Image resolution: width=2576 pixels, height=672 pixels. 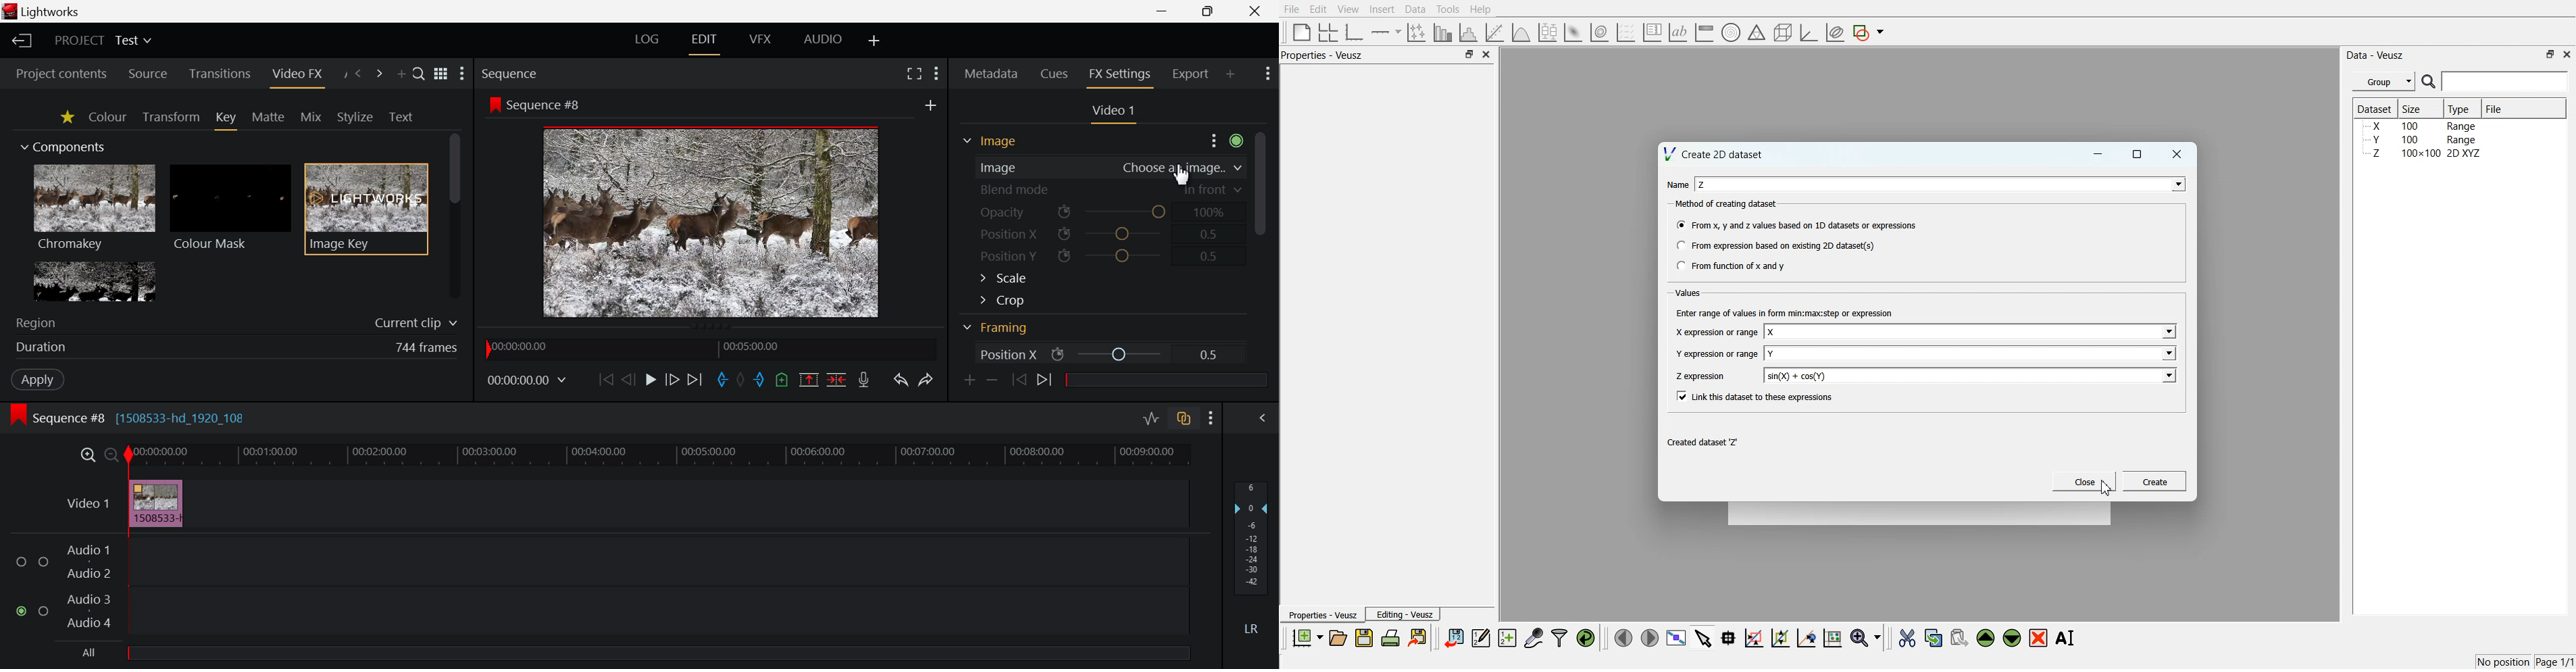 What do you see at coordinates (55, 72) in the screenshot?
I see `Project contents` at bounding box center [55, 72].